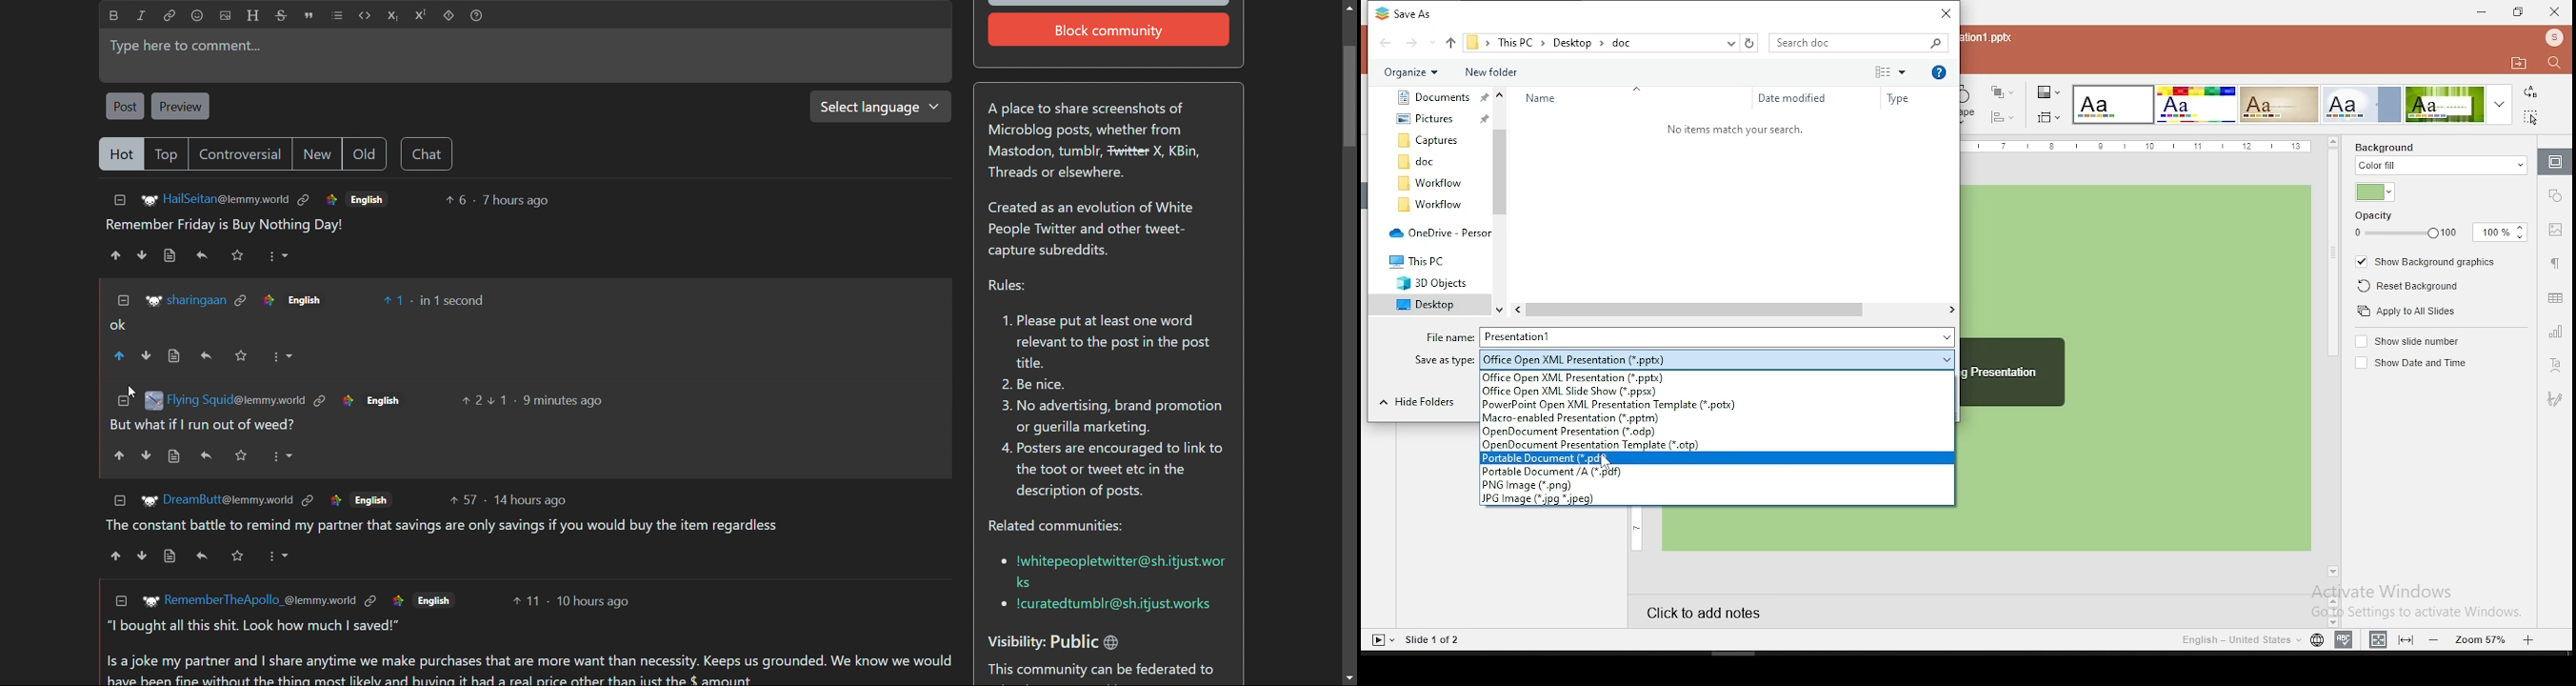 This screenshot has width=2576, height=700. What do you see at coordinates (146, 500) in the screenshot?
I see `image` at bounding box center [146, 500].